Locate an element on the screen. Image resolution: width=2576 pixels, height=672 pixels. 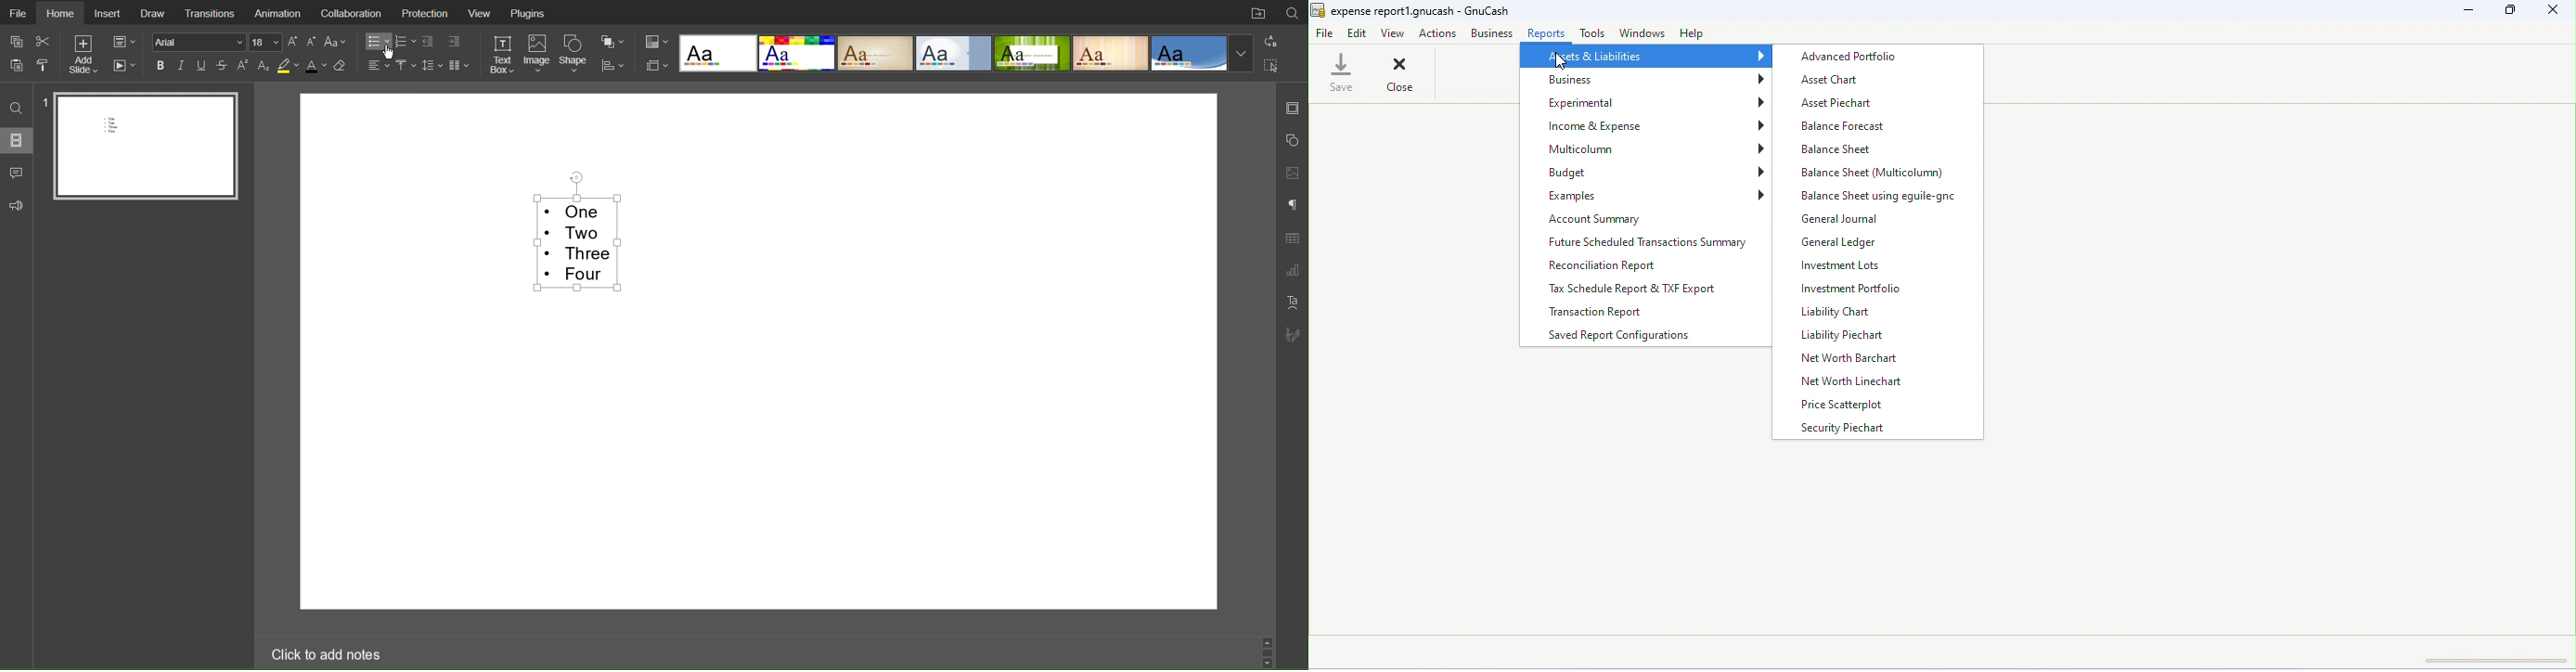
Add Slide is located at coordinates (86, 55).